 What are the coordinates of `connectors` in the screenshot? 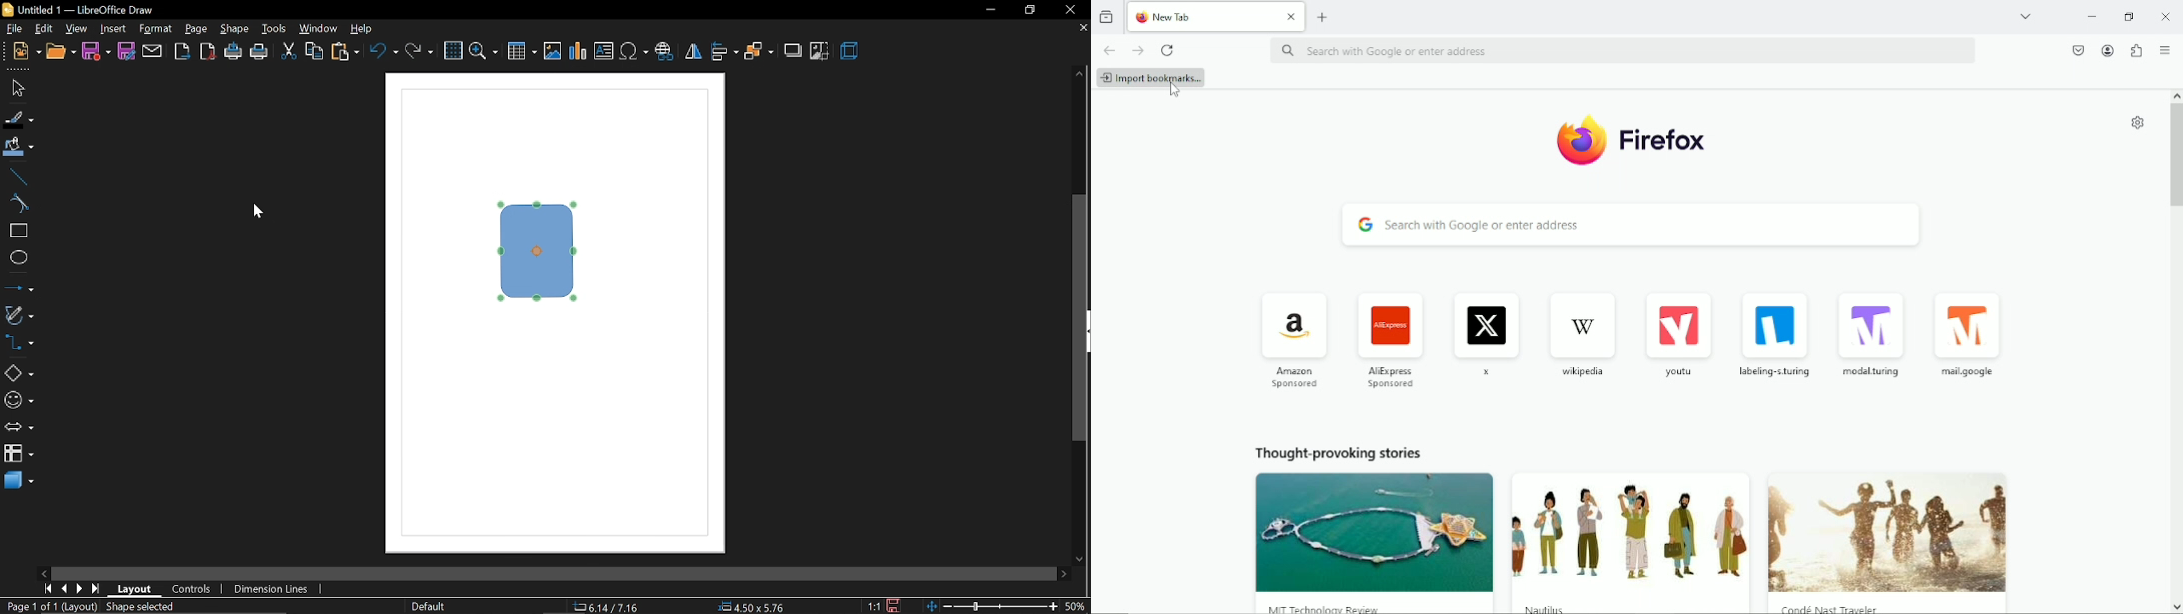 It's located at (19, 344).